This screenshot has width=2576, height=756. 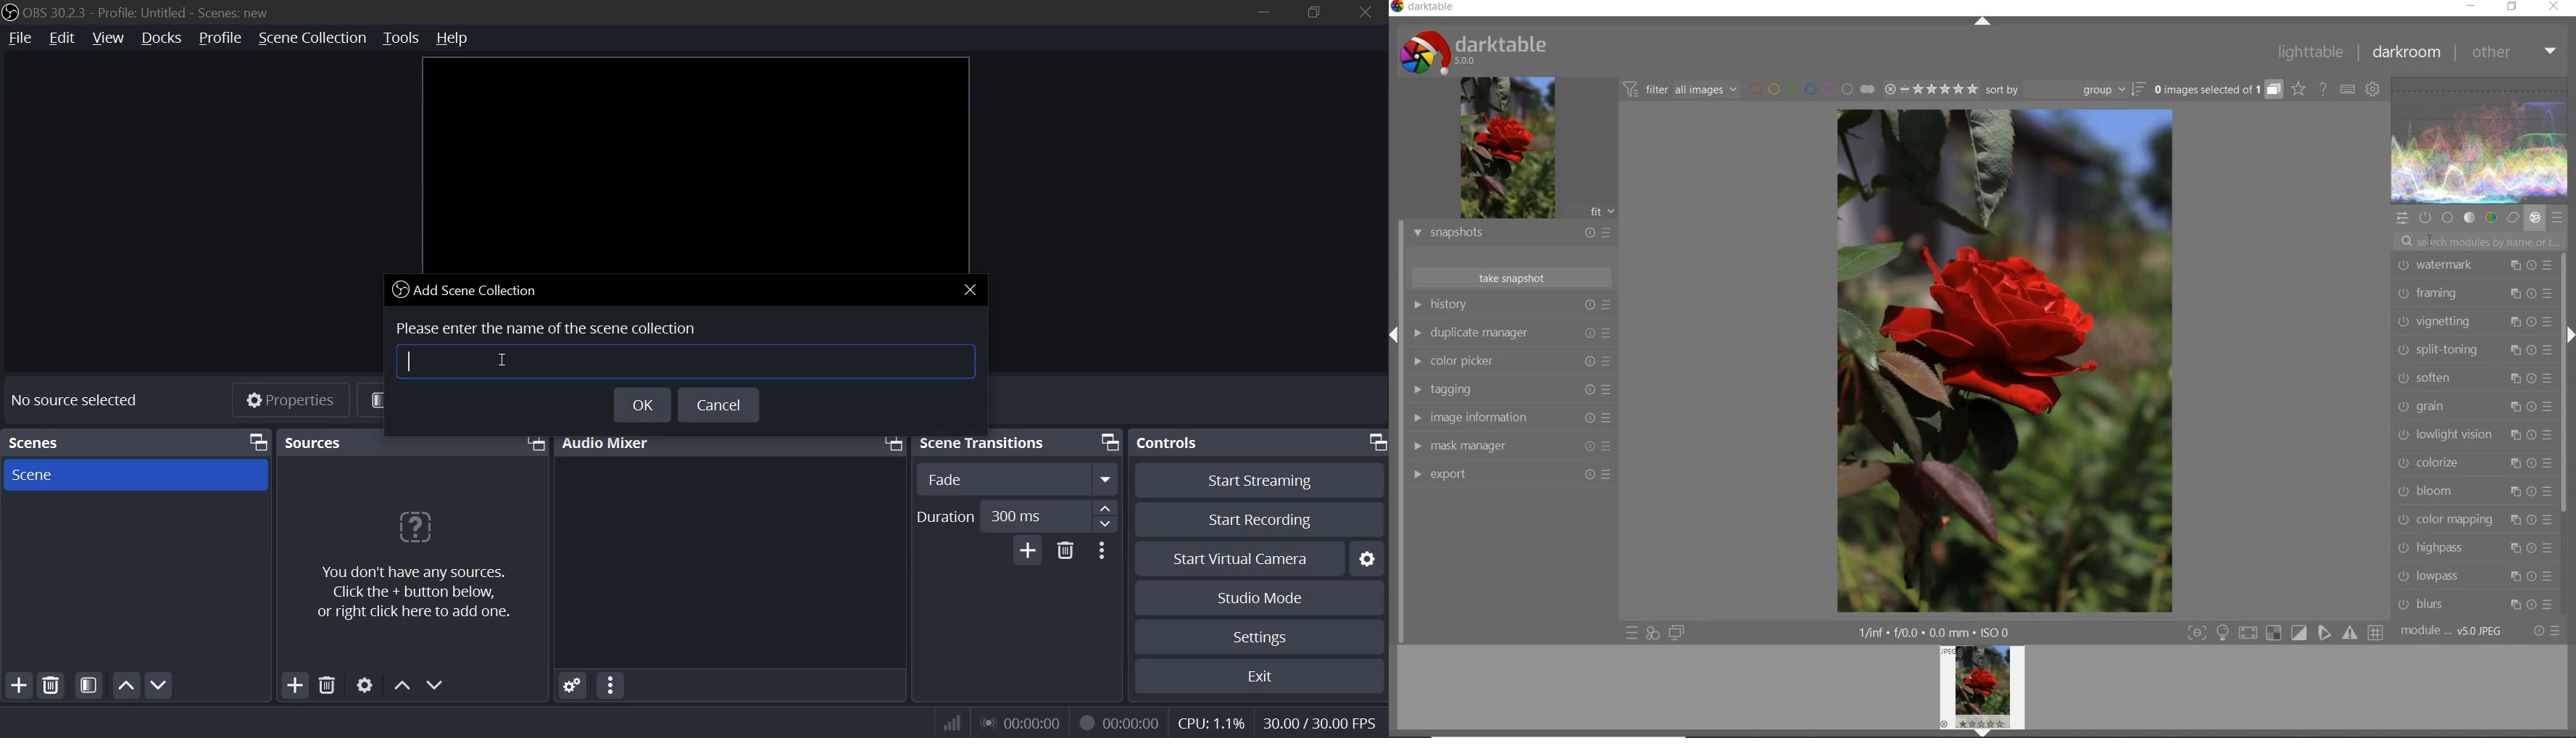 I want to click on duration, so click(x=947, y=517).